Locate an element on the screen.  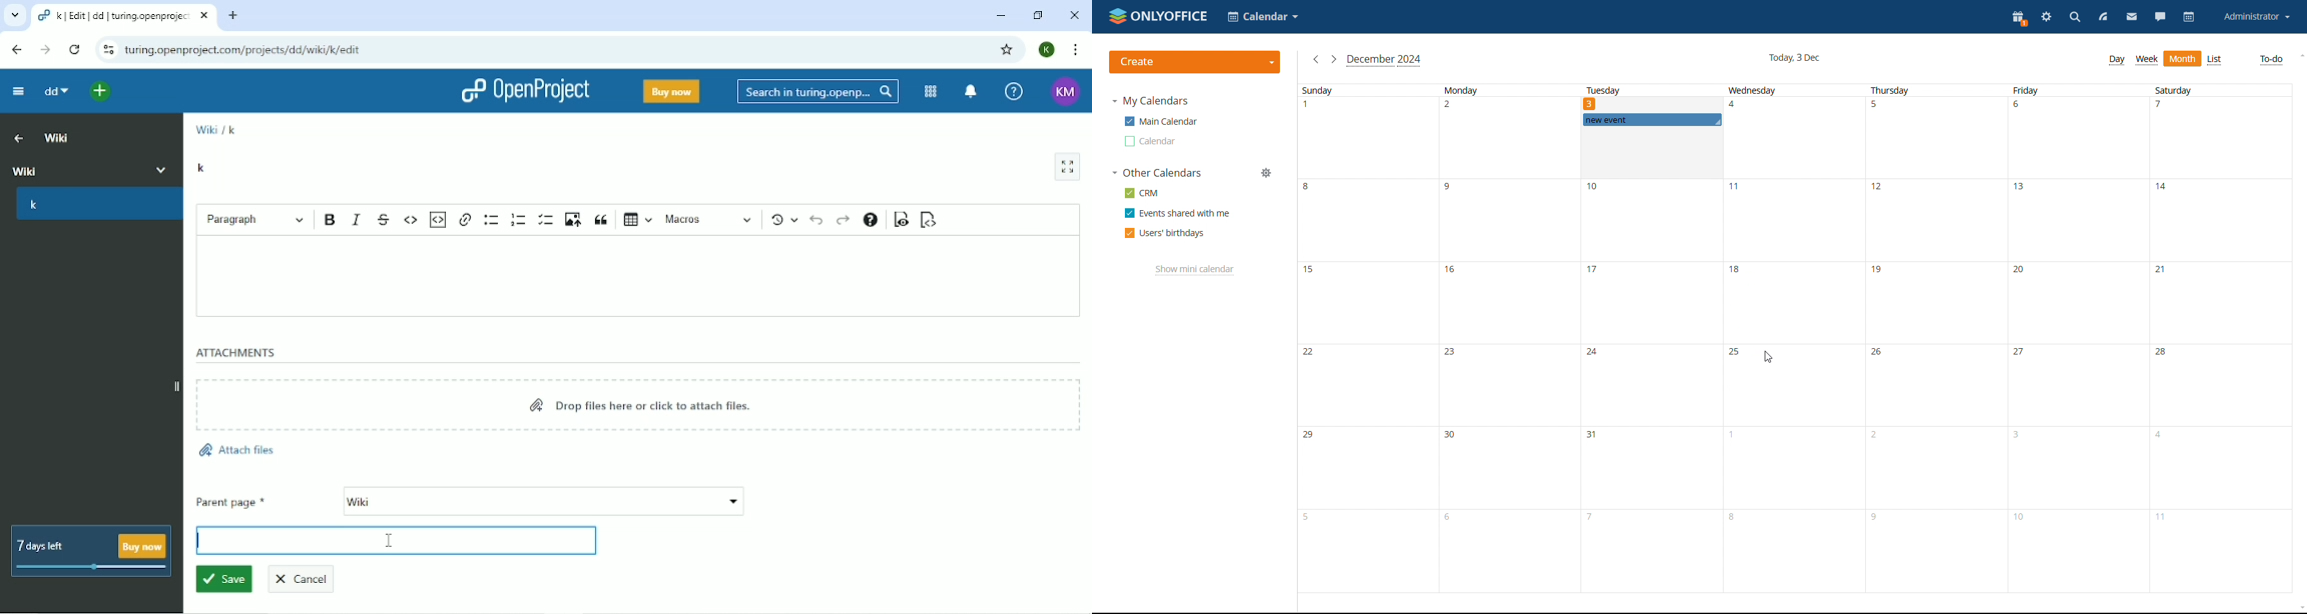
close tab is located at coordinates (206, 18).